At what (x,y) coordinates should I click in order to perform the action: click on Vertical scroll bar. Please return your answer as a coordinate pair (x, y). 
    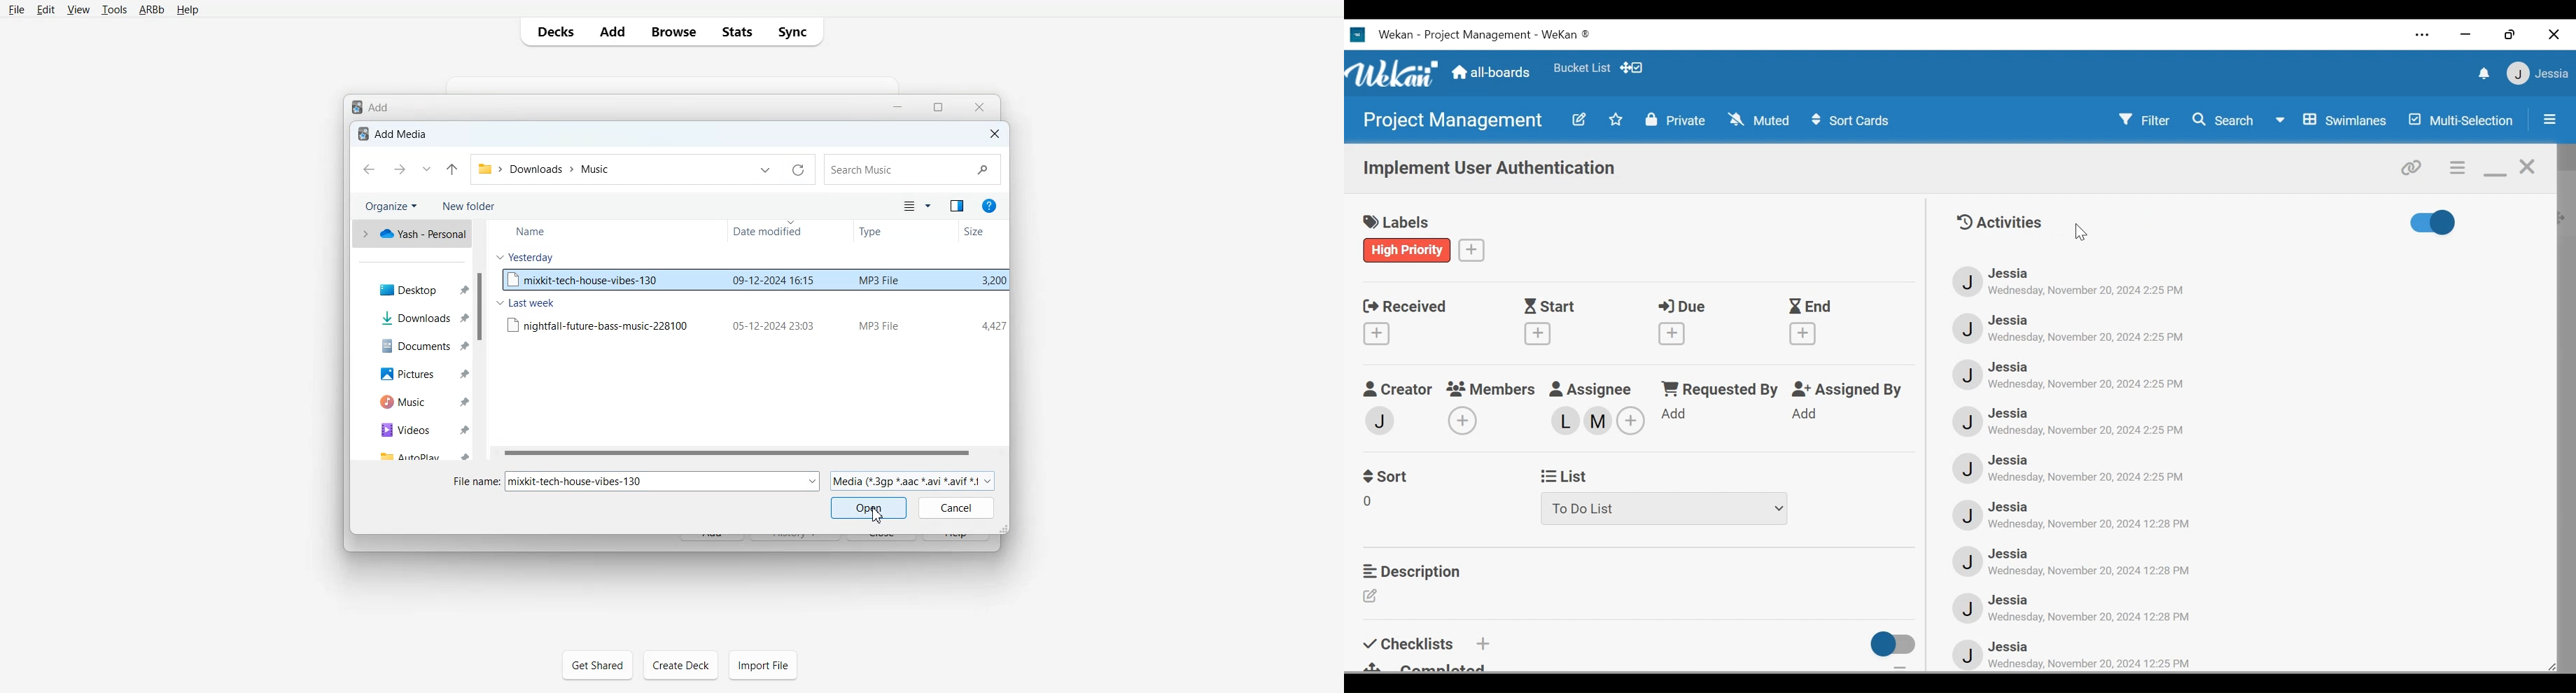
    Looking at the image, I should click on (482, 340).